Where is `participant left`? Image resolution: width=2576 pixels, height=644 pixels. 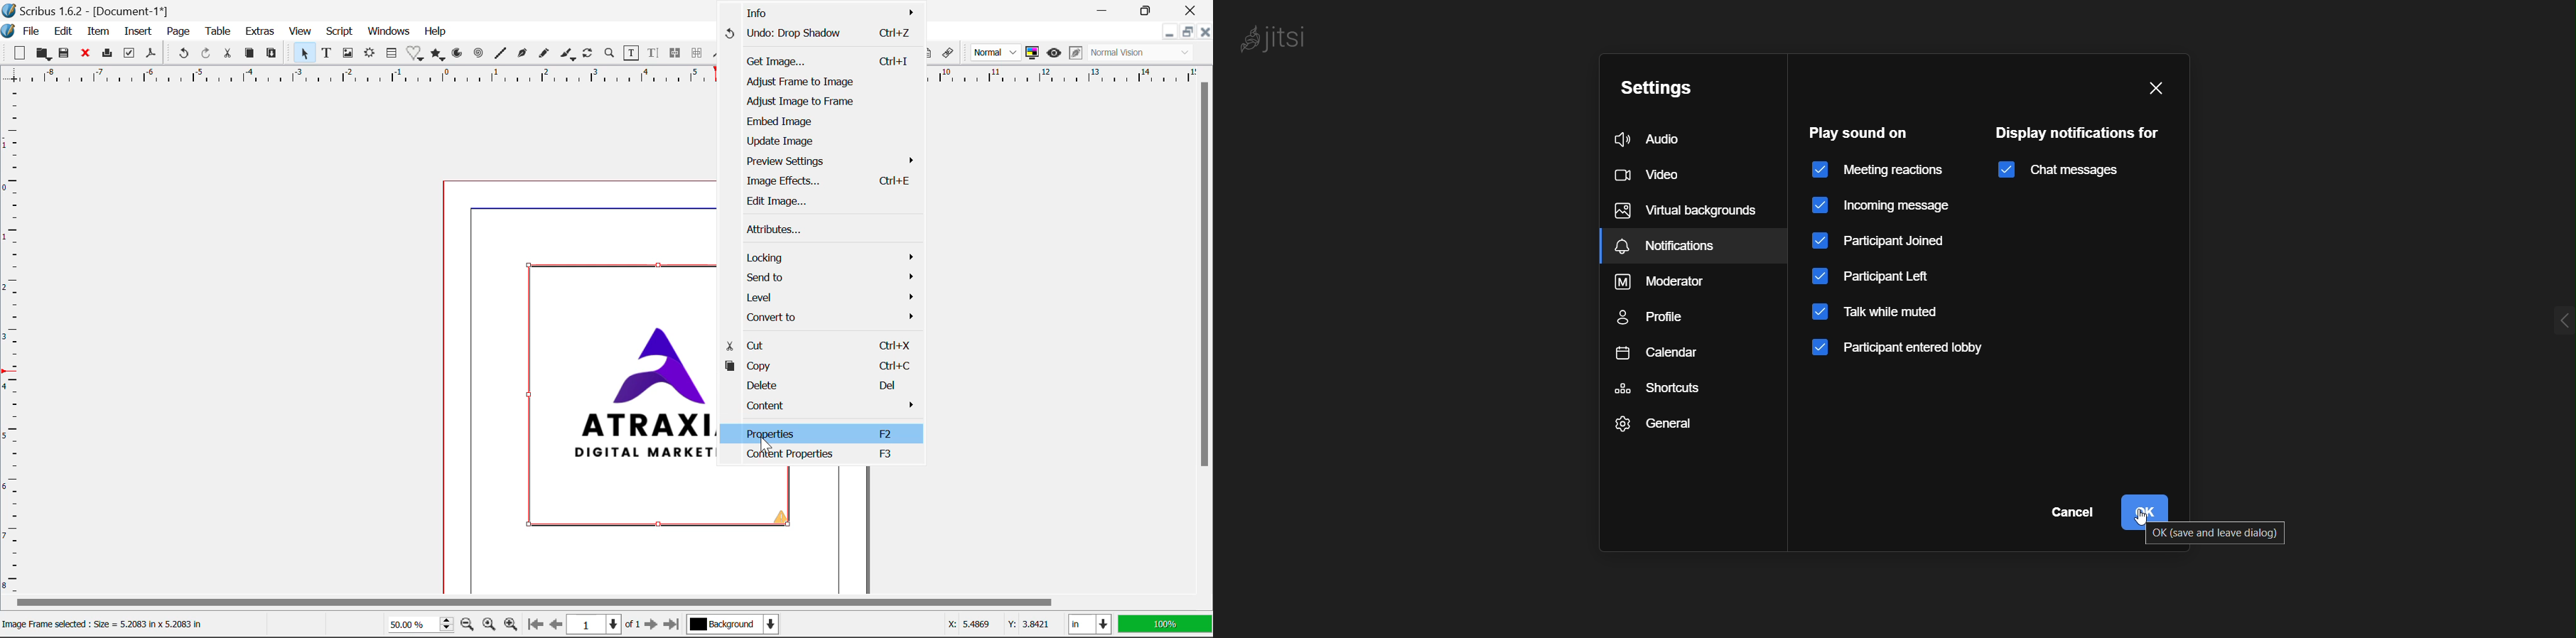
participant left is located at coordinates (1875, 280).